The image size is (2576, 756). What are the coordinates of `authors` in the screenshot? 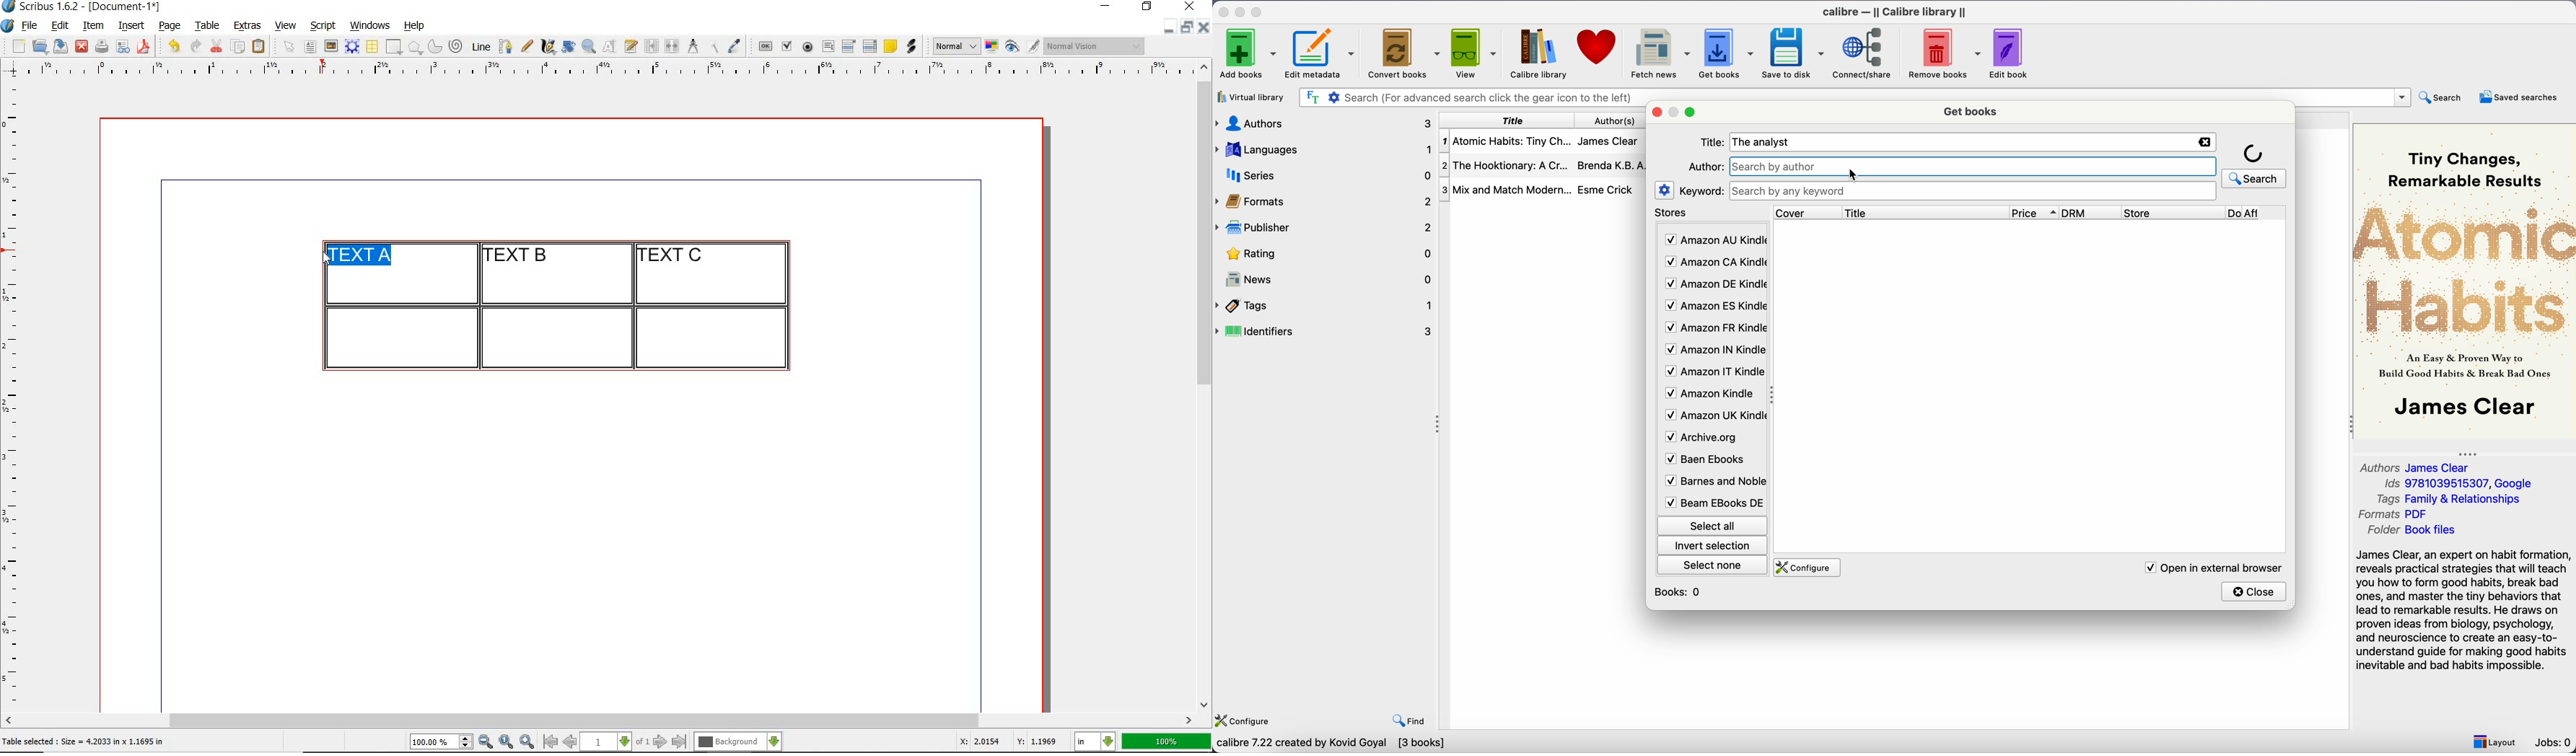 It's located at (1615, 121).